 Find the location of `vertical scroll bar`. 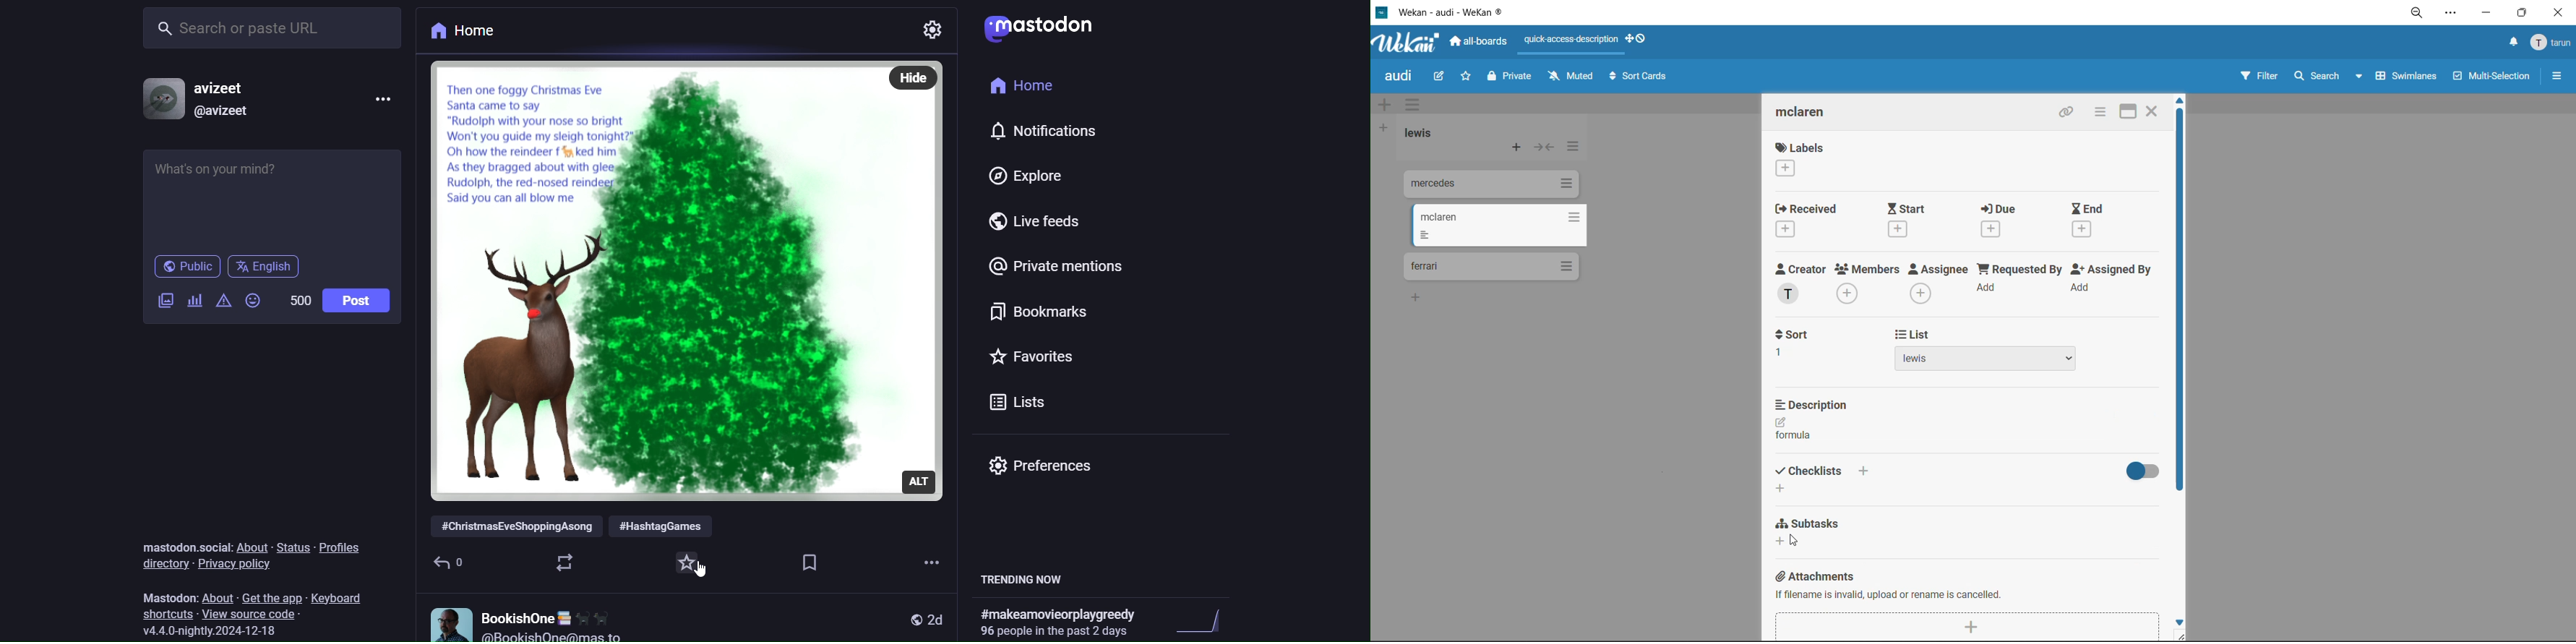

vertical scroll bar is located at coordinates (2180, 300).